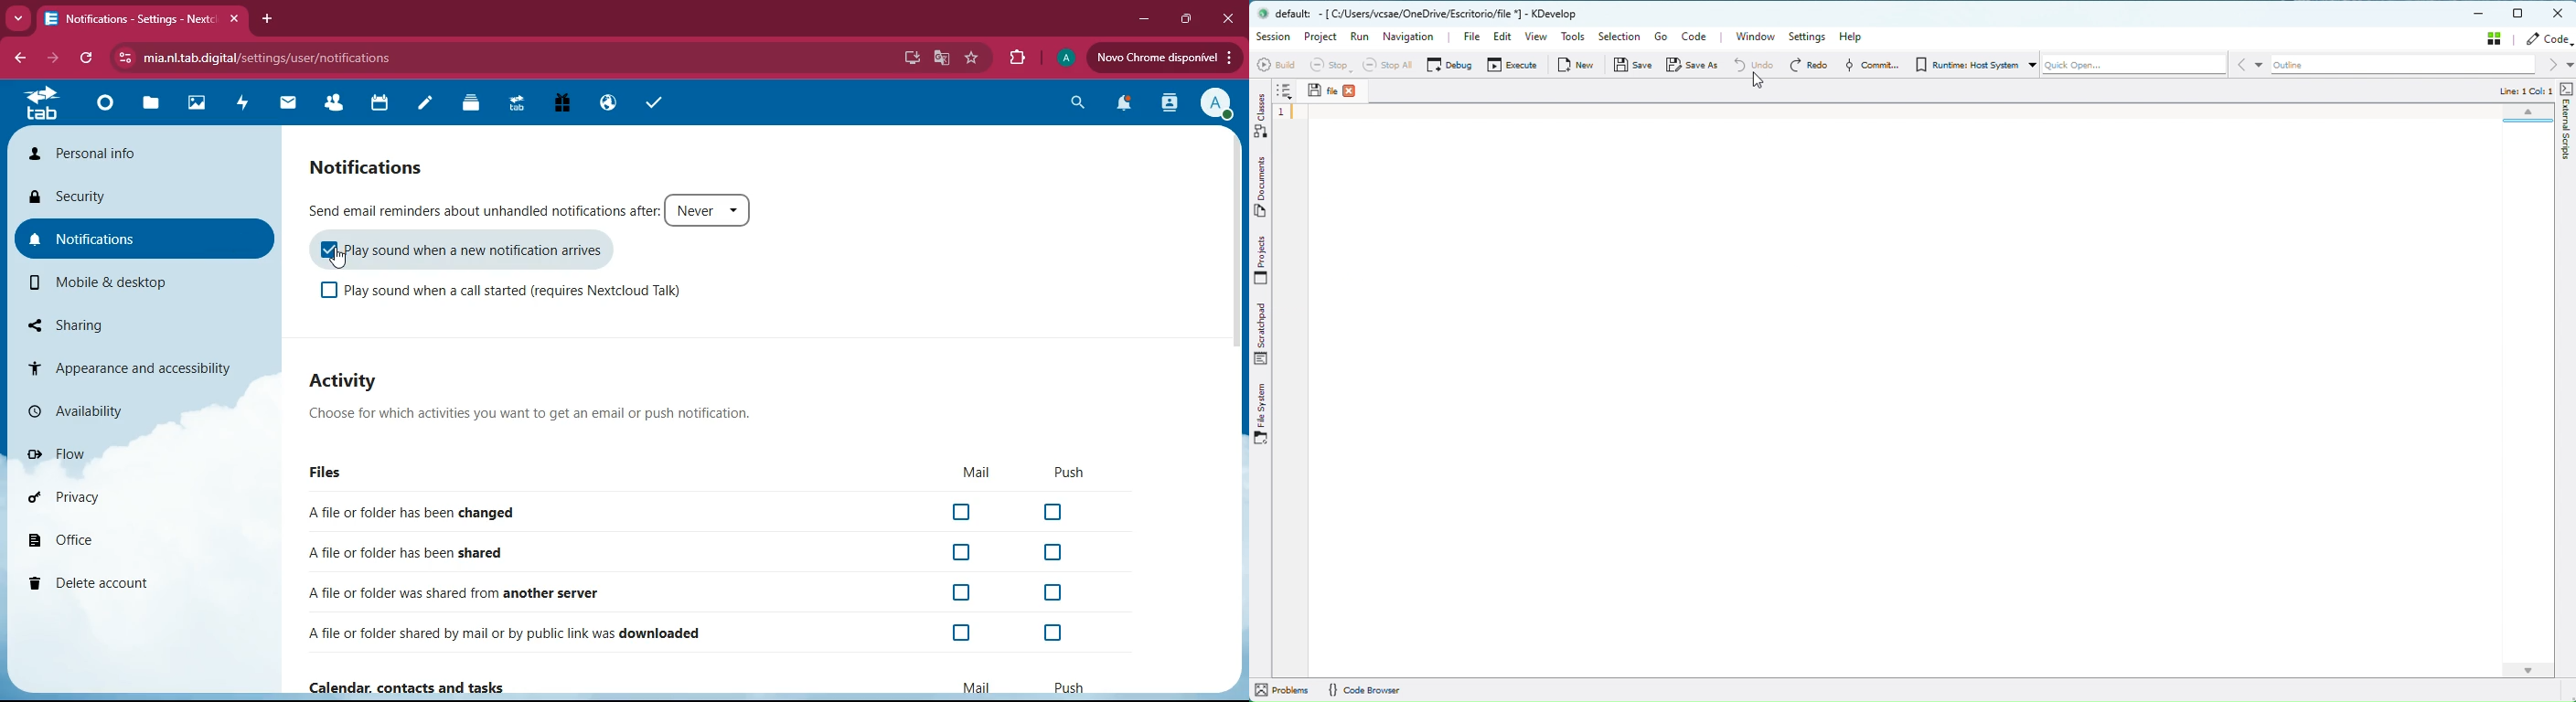 Image resolution: width=2576 pixels, height=728 pixels. Describe the element at coordinates (46, 107) in the screenshot. I see `tab` at that location.